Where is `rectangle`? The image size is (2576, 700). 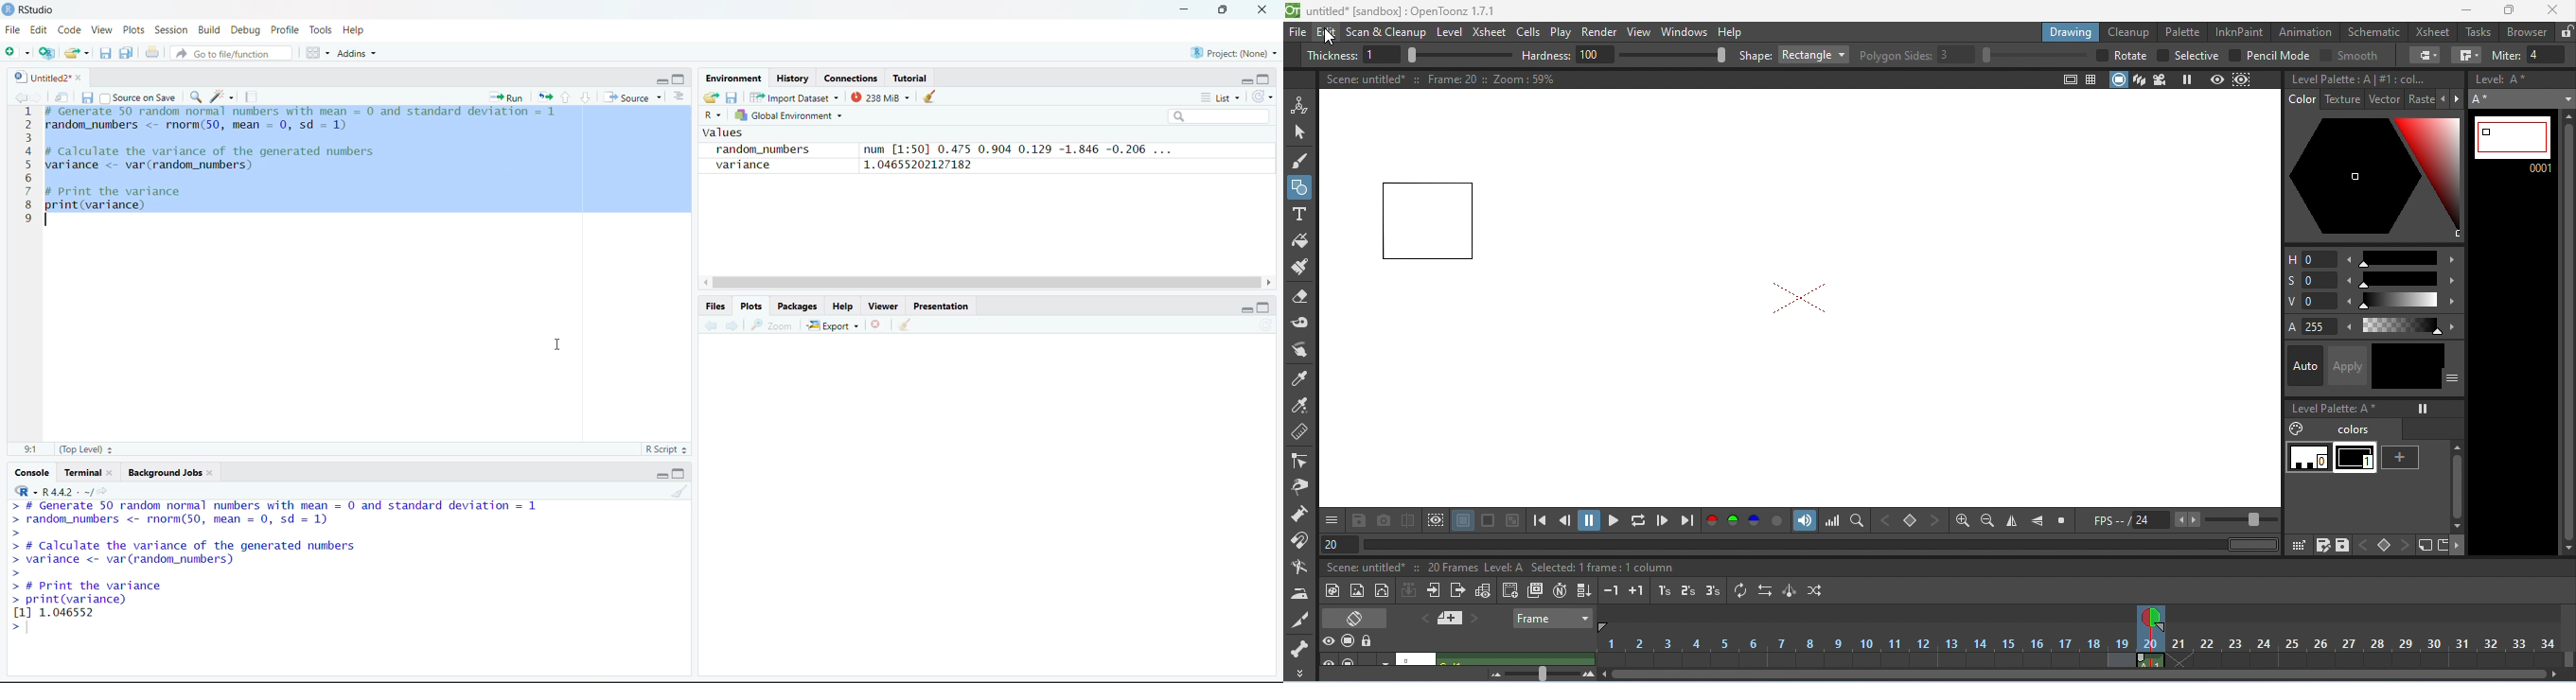 rectangle is located at coordinates (1430, 222).